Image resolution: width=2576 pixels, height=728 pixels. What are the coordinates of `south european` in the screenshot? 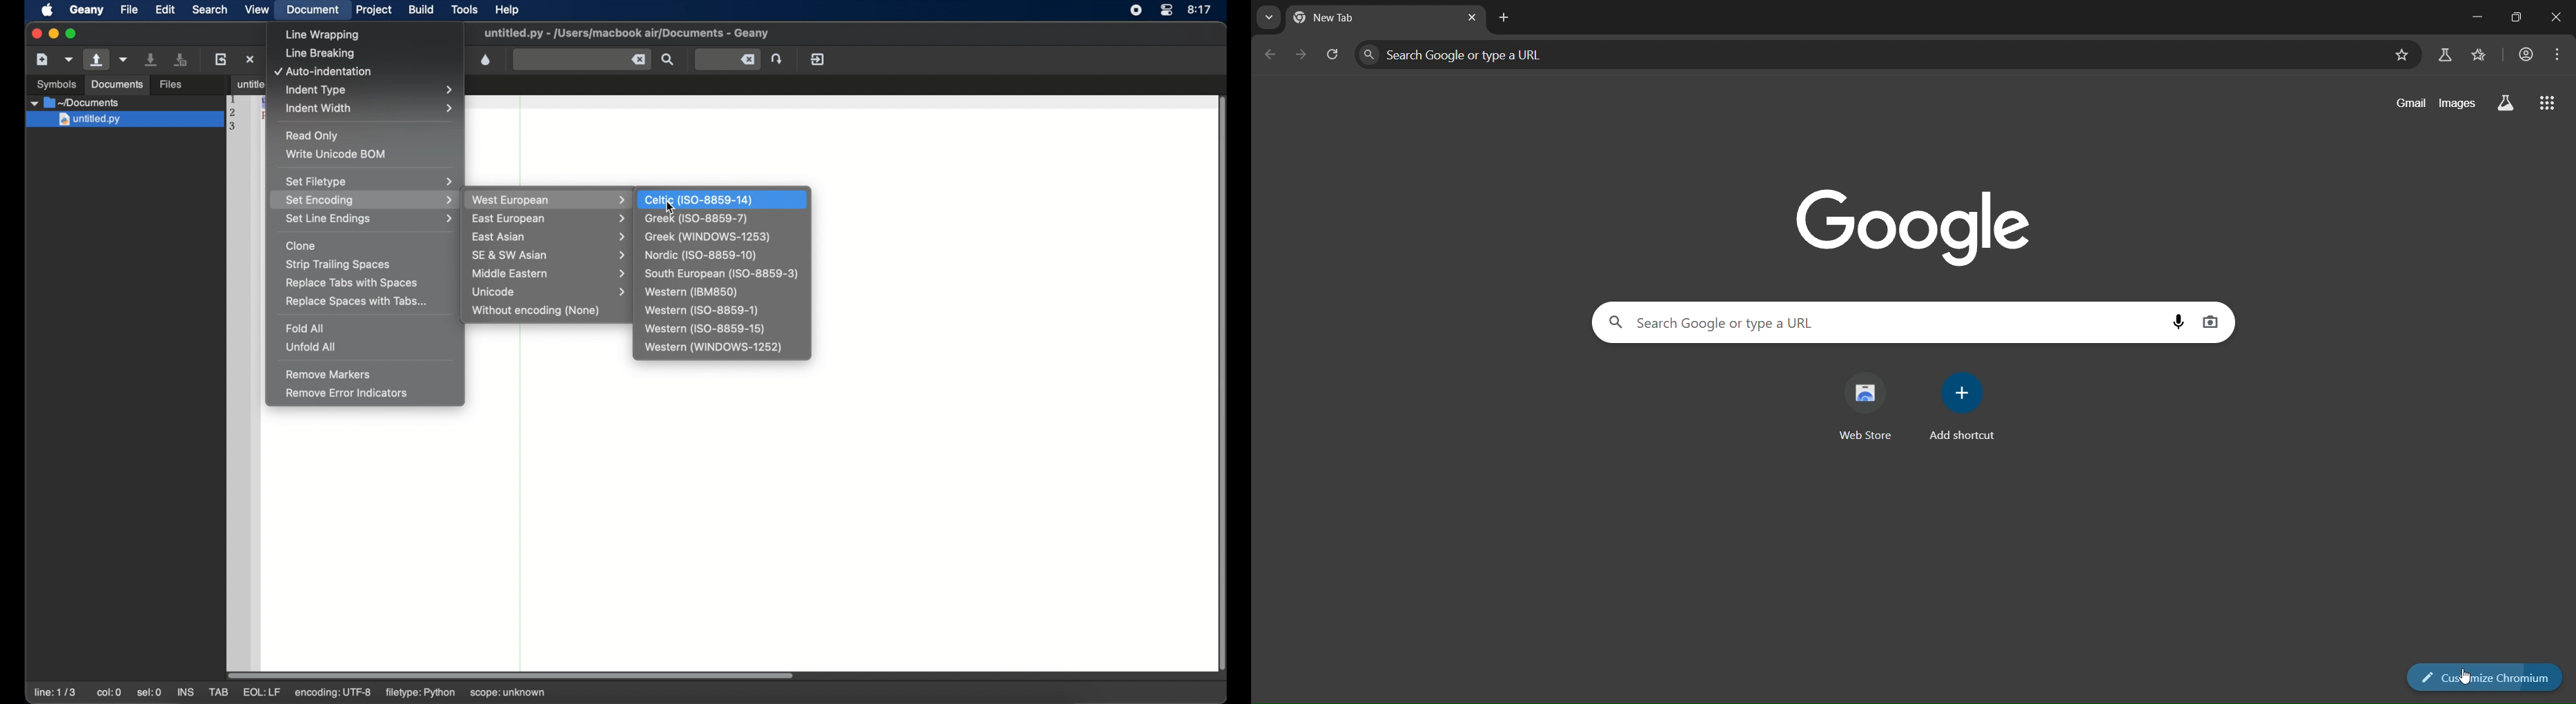 It's located at (721, 274).